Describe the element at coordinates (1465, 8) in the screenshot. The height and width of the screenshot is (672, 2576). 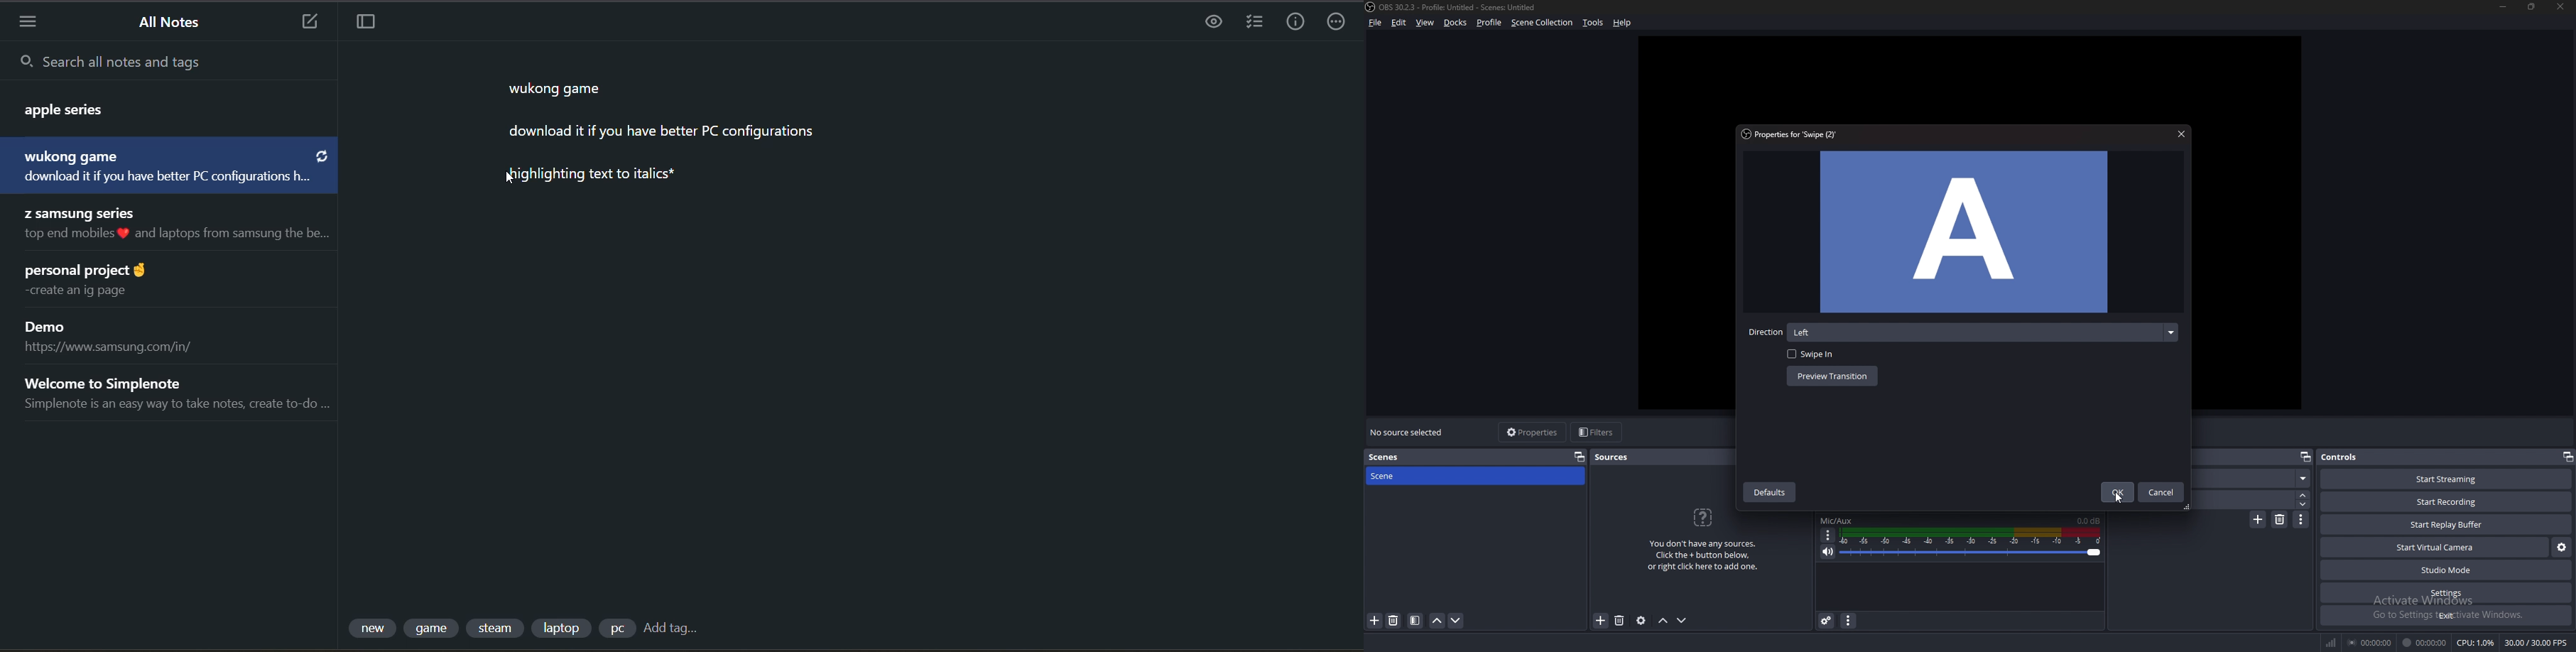
I see `) OBS 30.2.3 - Profile: Untitled - Scenes: Untitled` at that location.